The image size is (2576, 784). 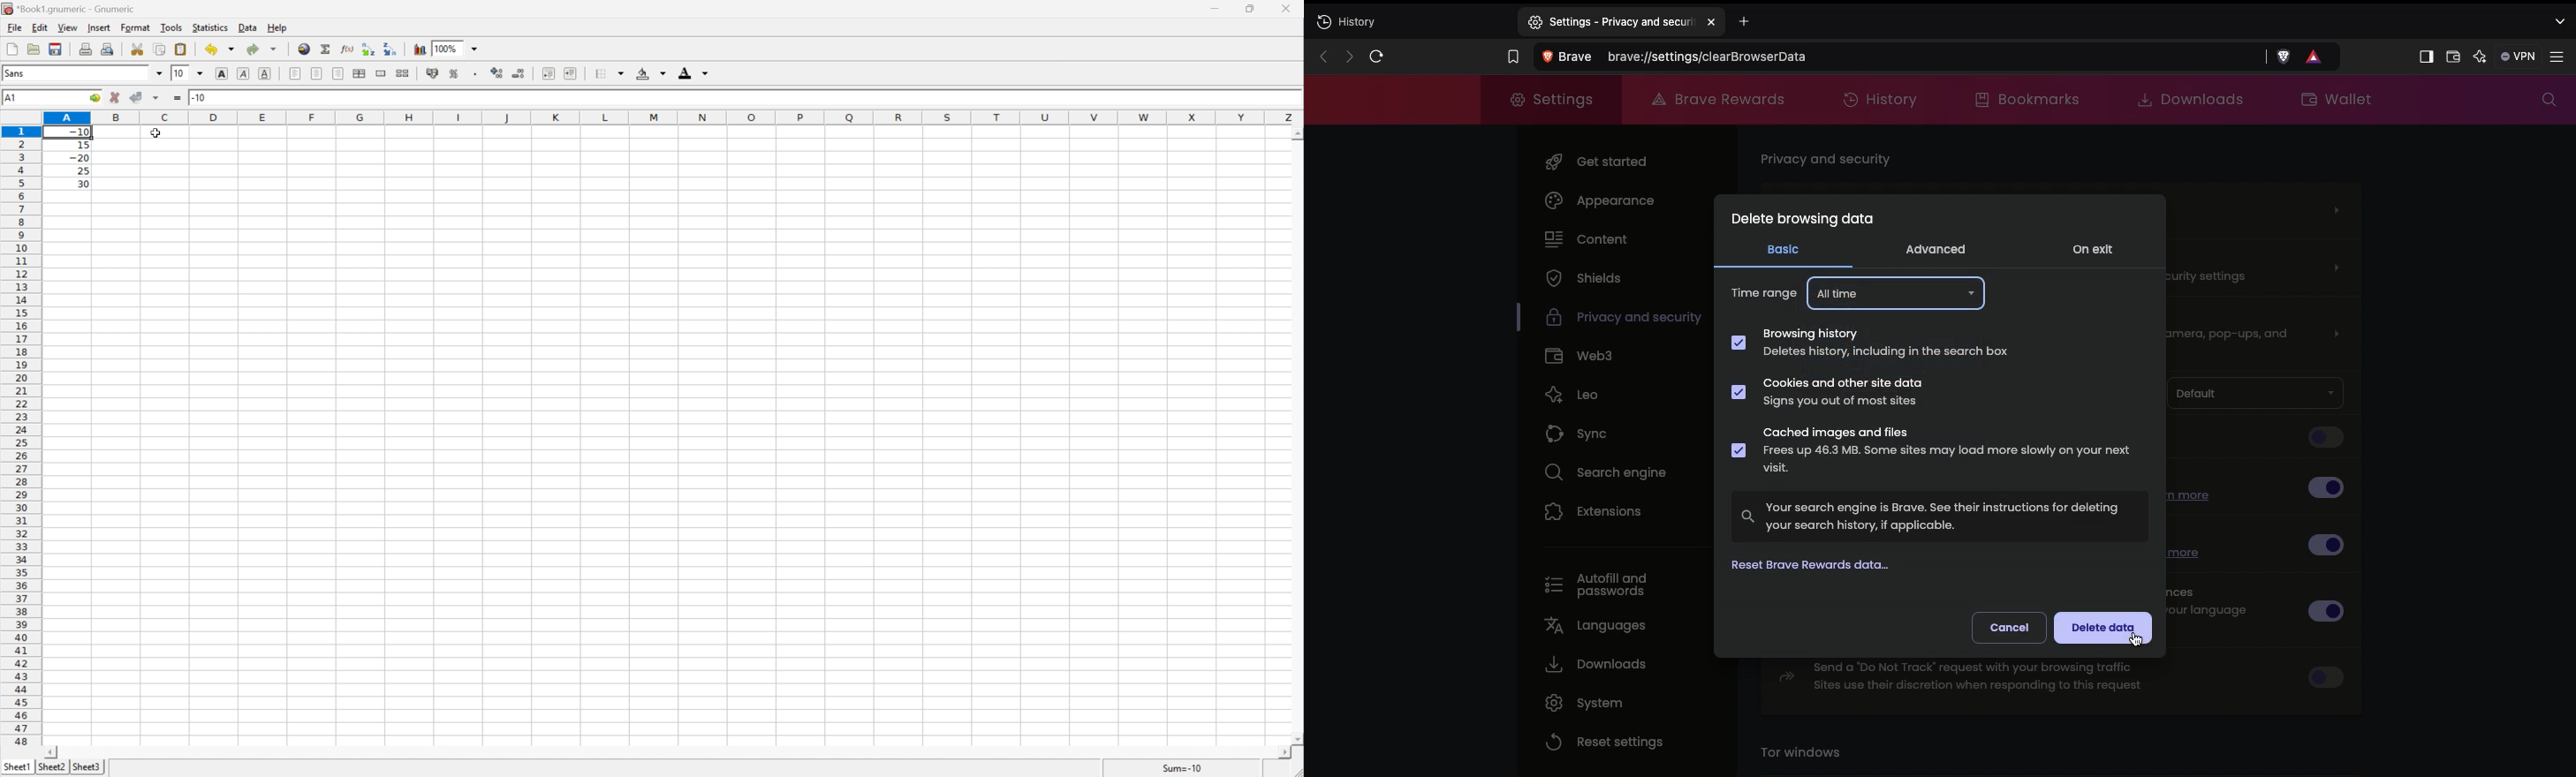 I want to click on Help, so click(x=277, y=29).